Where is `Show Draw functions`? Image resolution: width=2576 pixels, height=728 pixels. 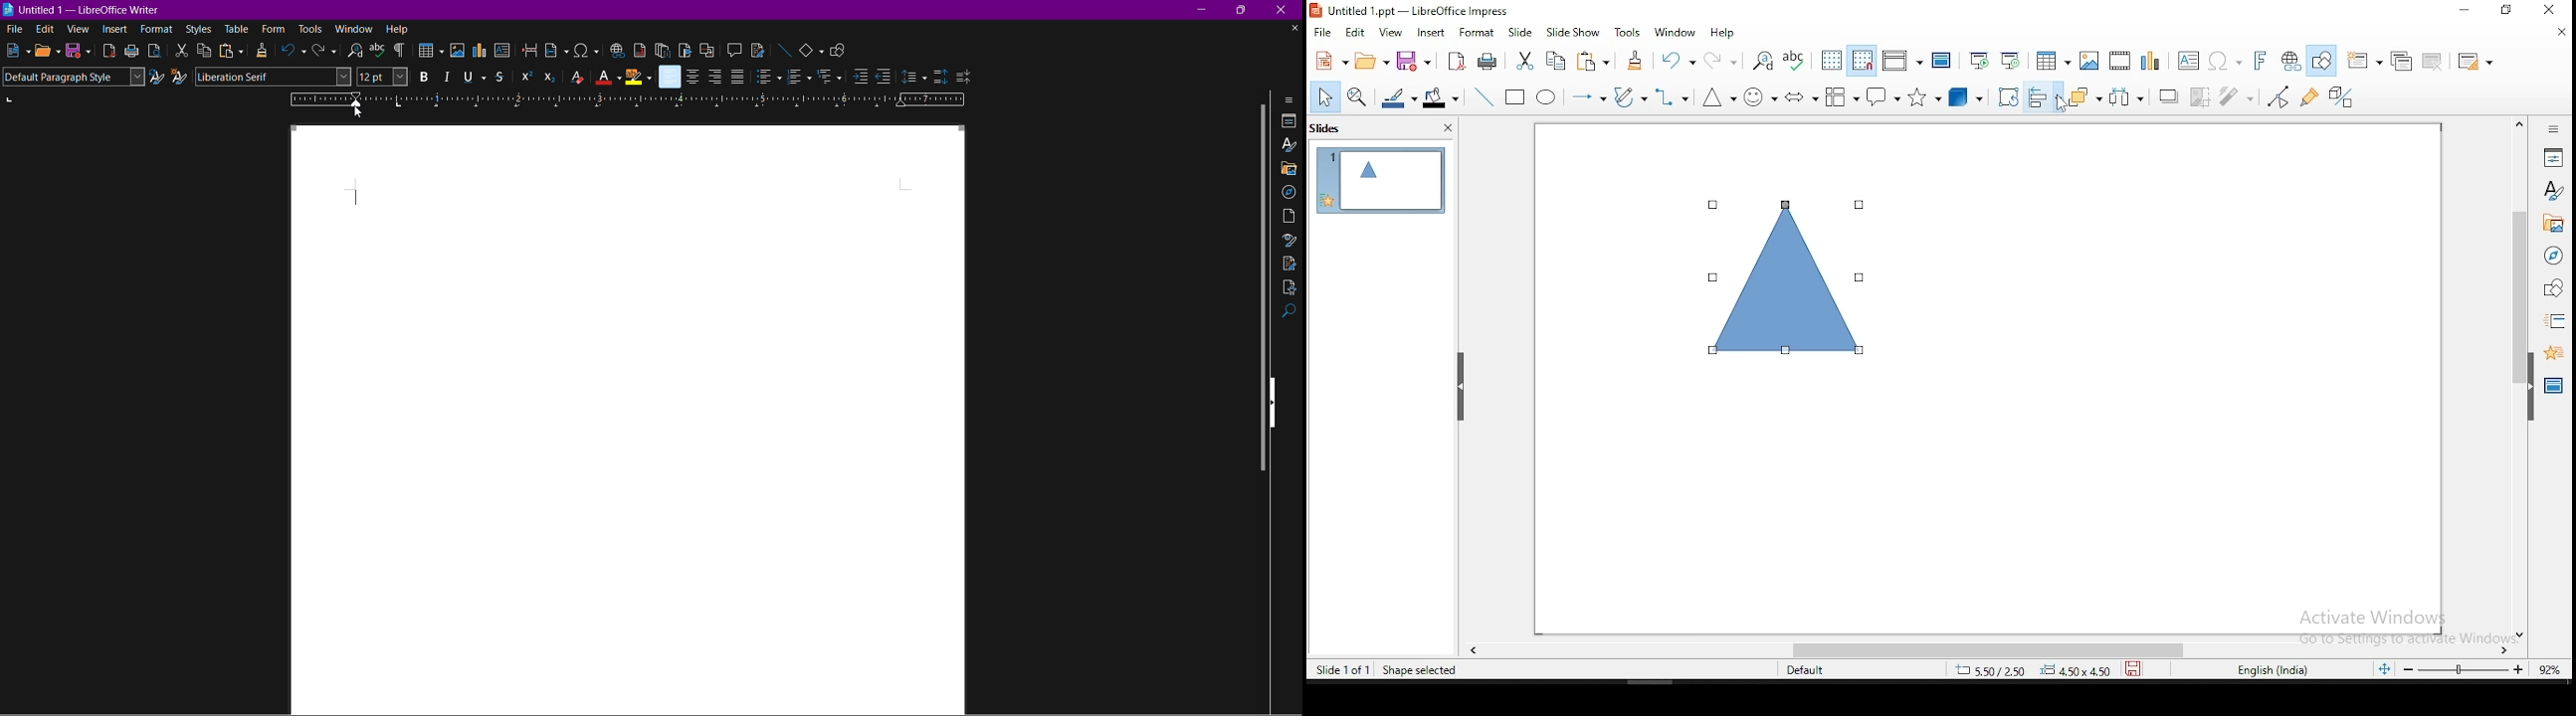 Show Draw functions is located at coordinates (841, 49).